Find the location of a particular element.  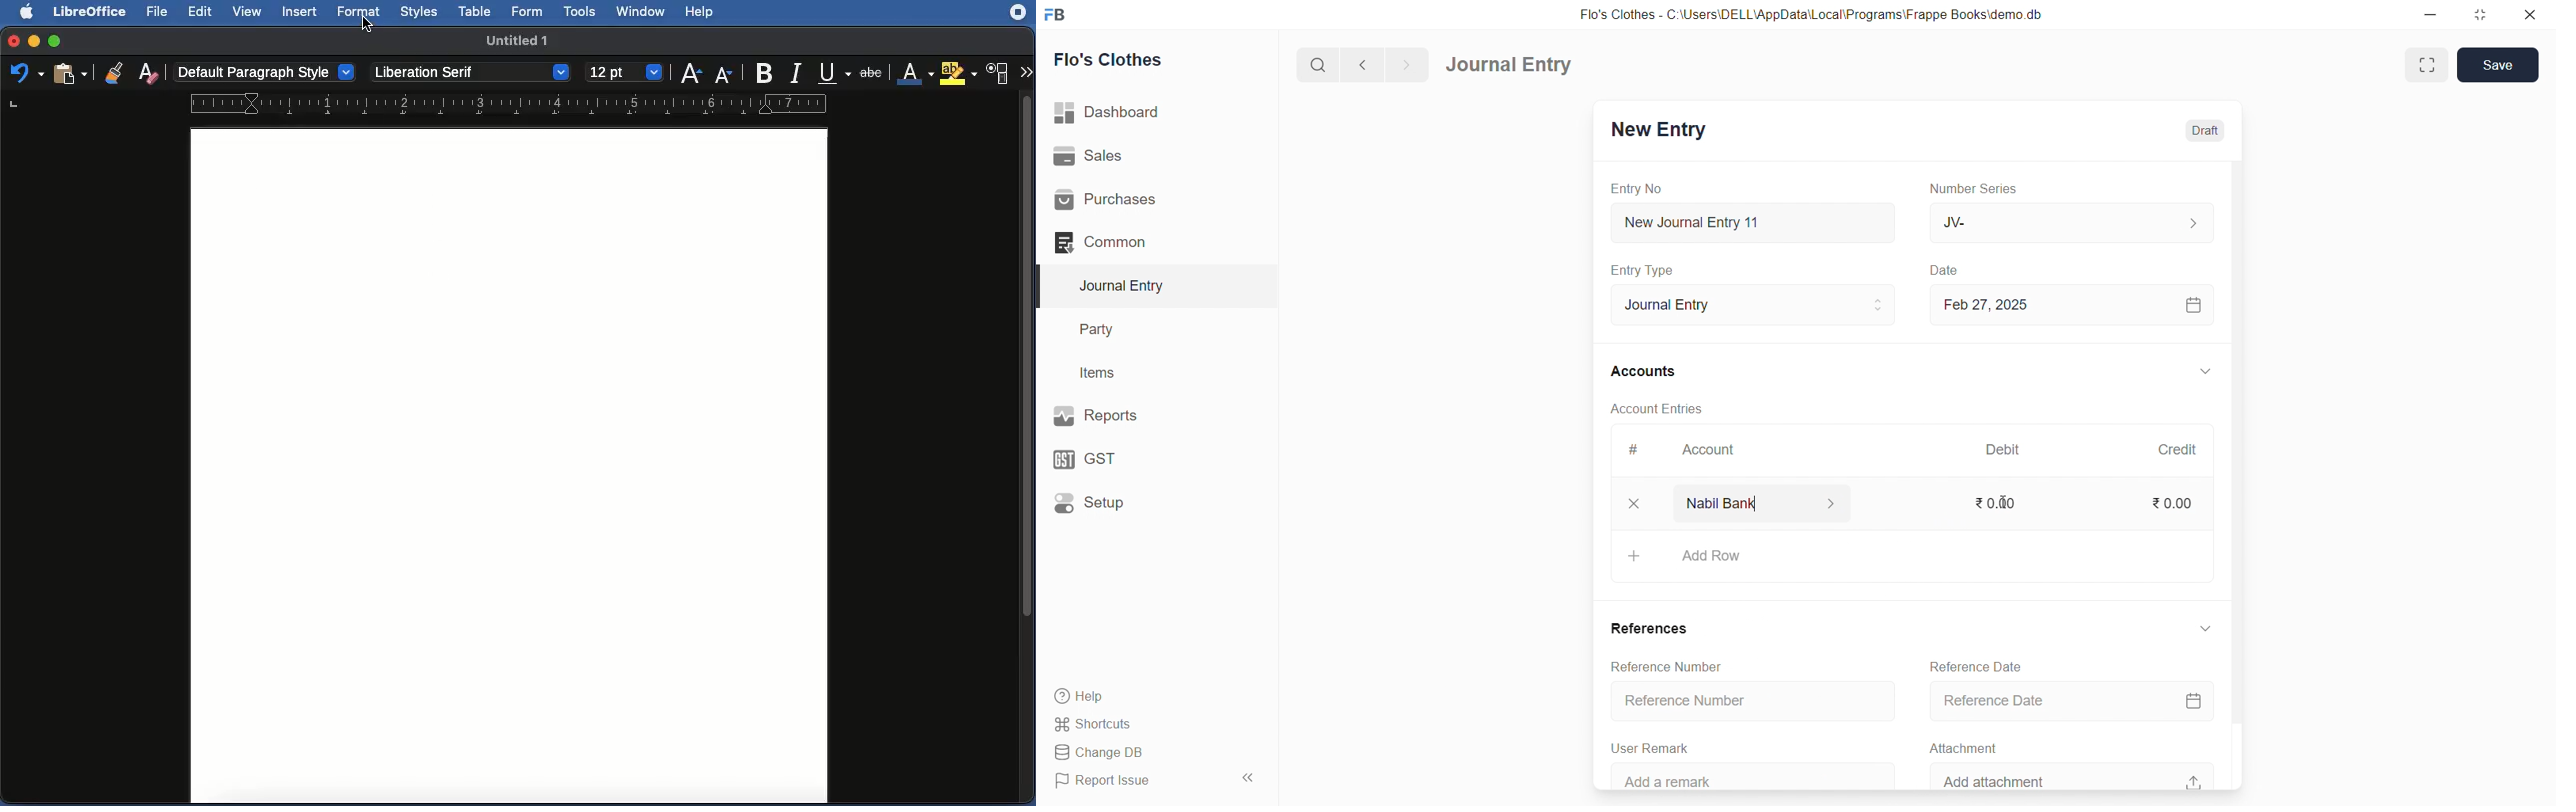

navigate backward is located at coordinates (1365, 66).